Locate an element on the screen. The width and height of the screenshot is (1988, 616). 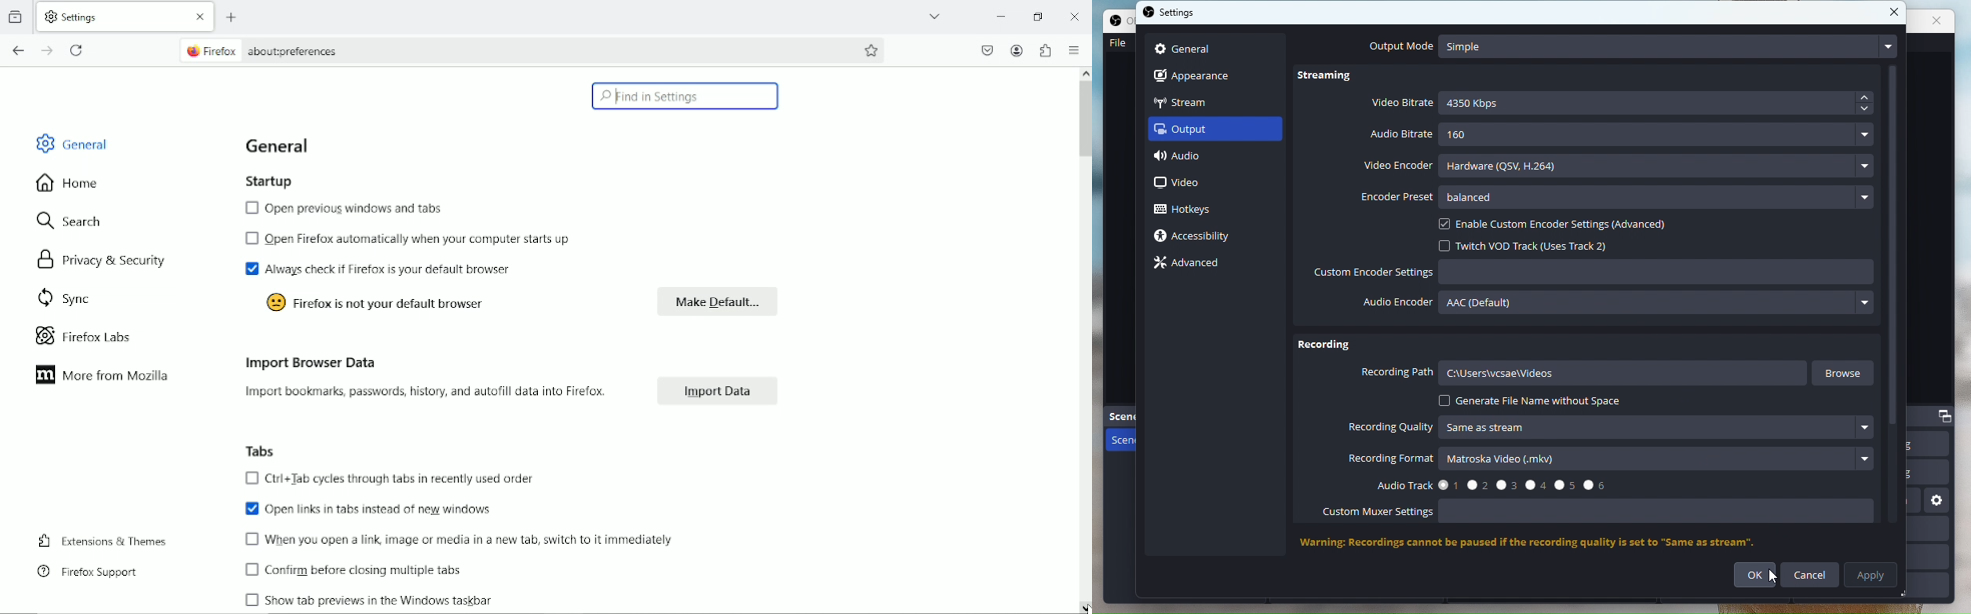
Recording quality is located at coordinates (1615, 428).